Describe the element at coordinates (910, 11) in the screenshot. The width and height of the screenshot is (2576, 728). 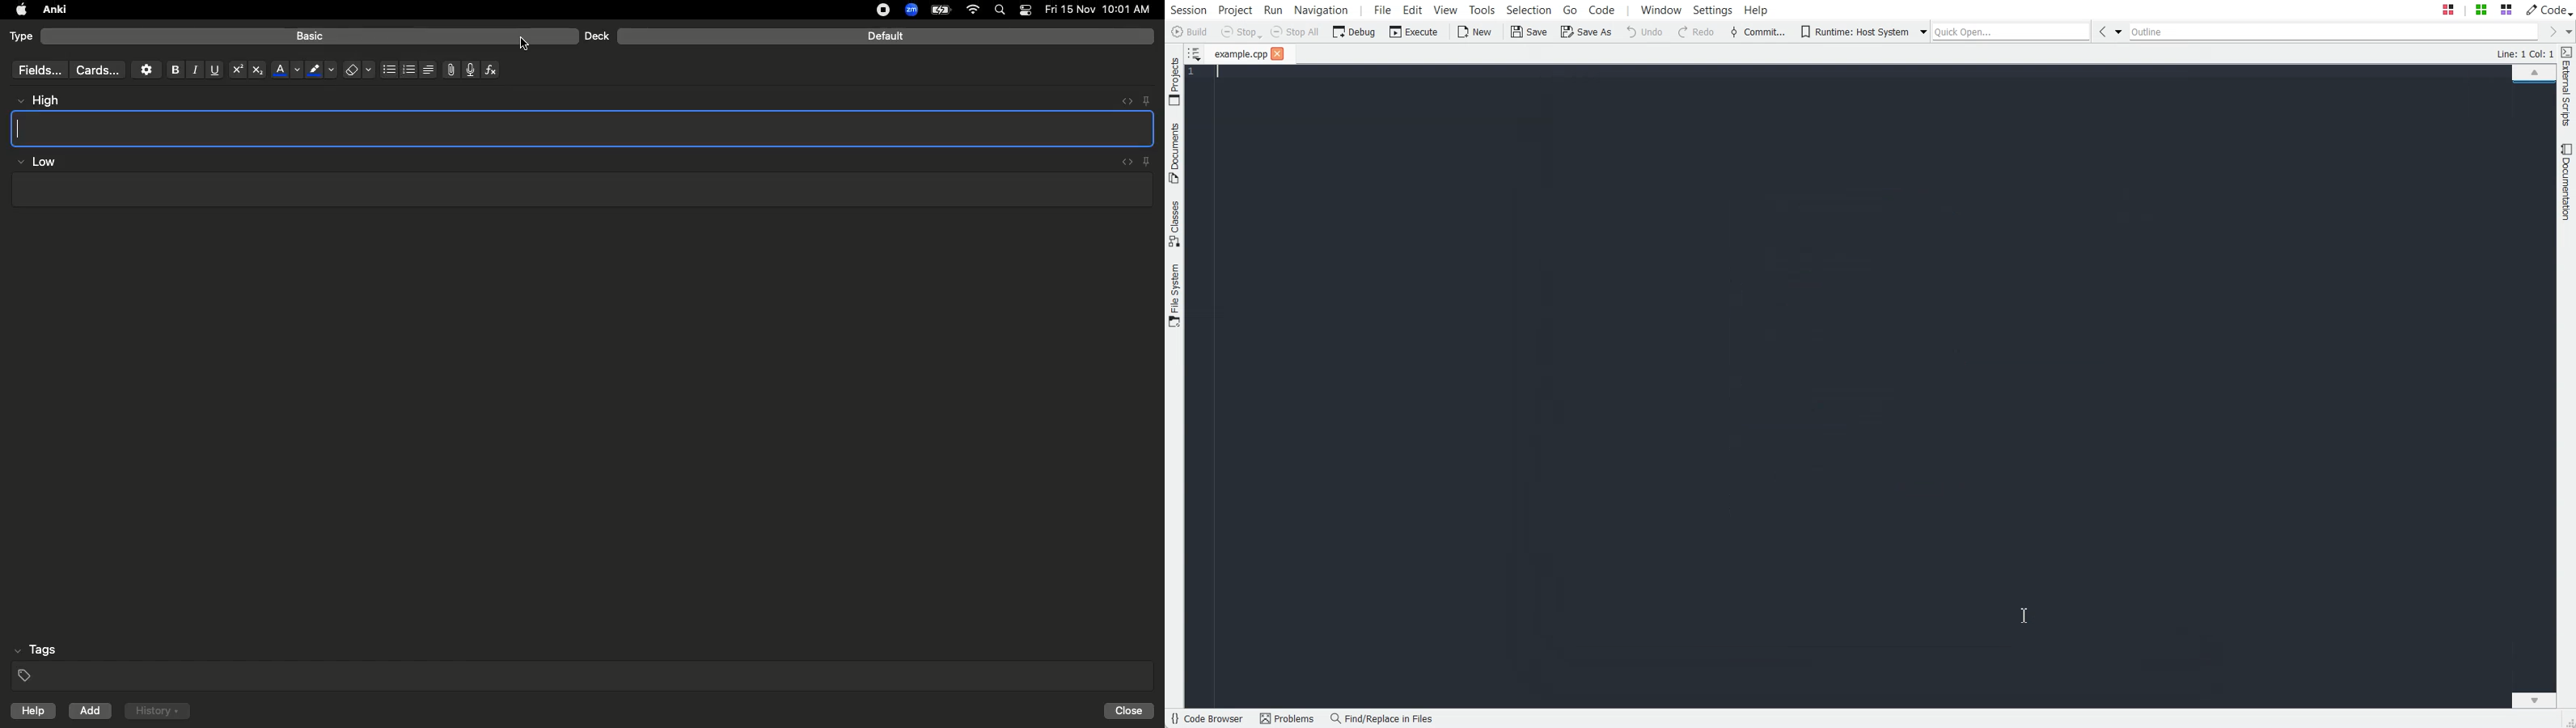
I see `Zoom` at that location.